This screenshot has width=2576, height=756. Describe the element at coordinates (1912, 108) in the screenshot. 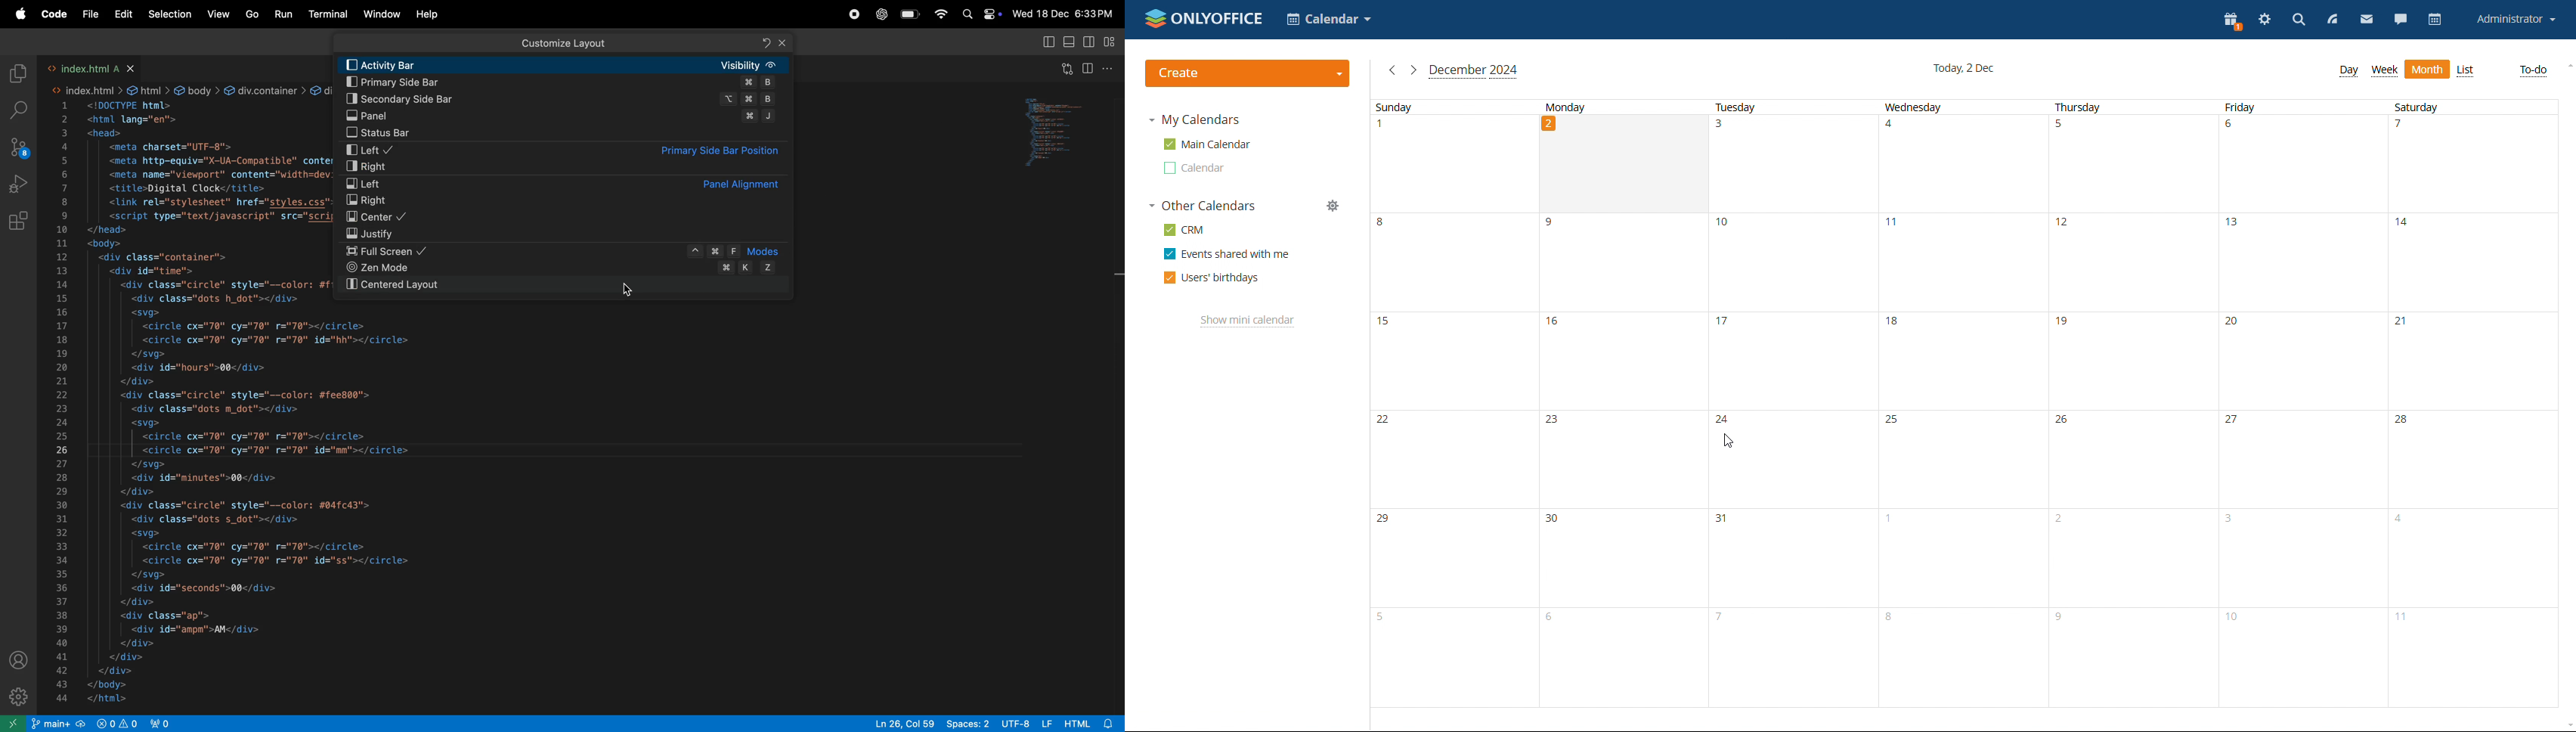

I see `Wednesday` at that location.